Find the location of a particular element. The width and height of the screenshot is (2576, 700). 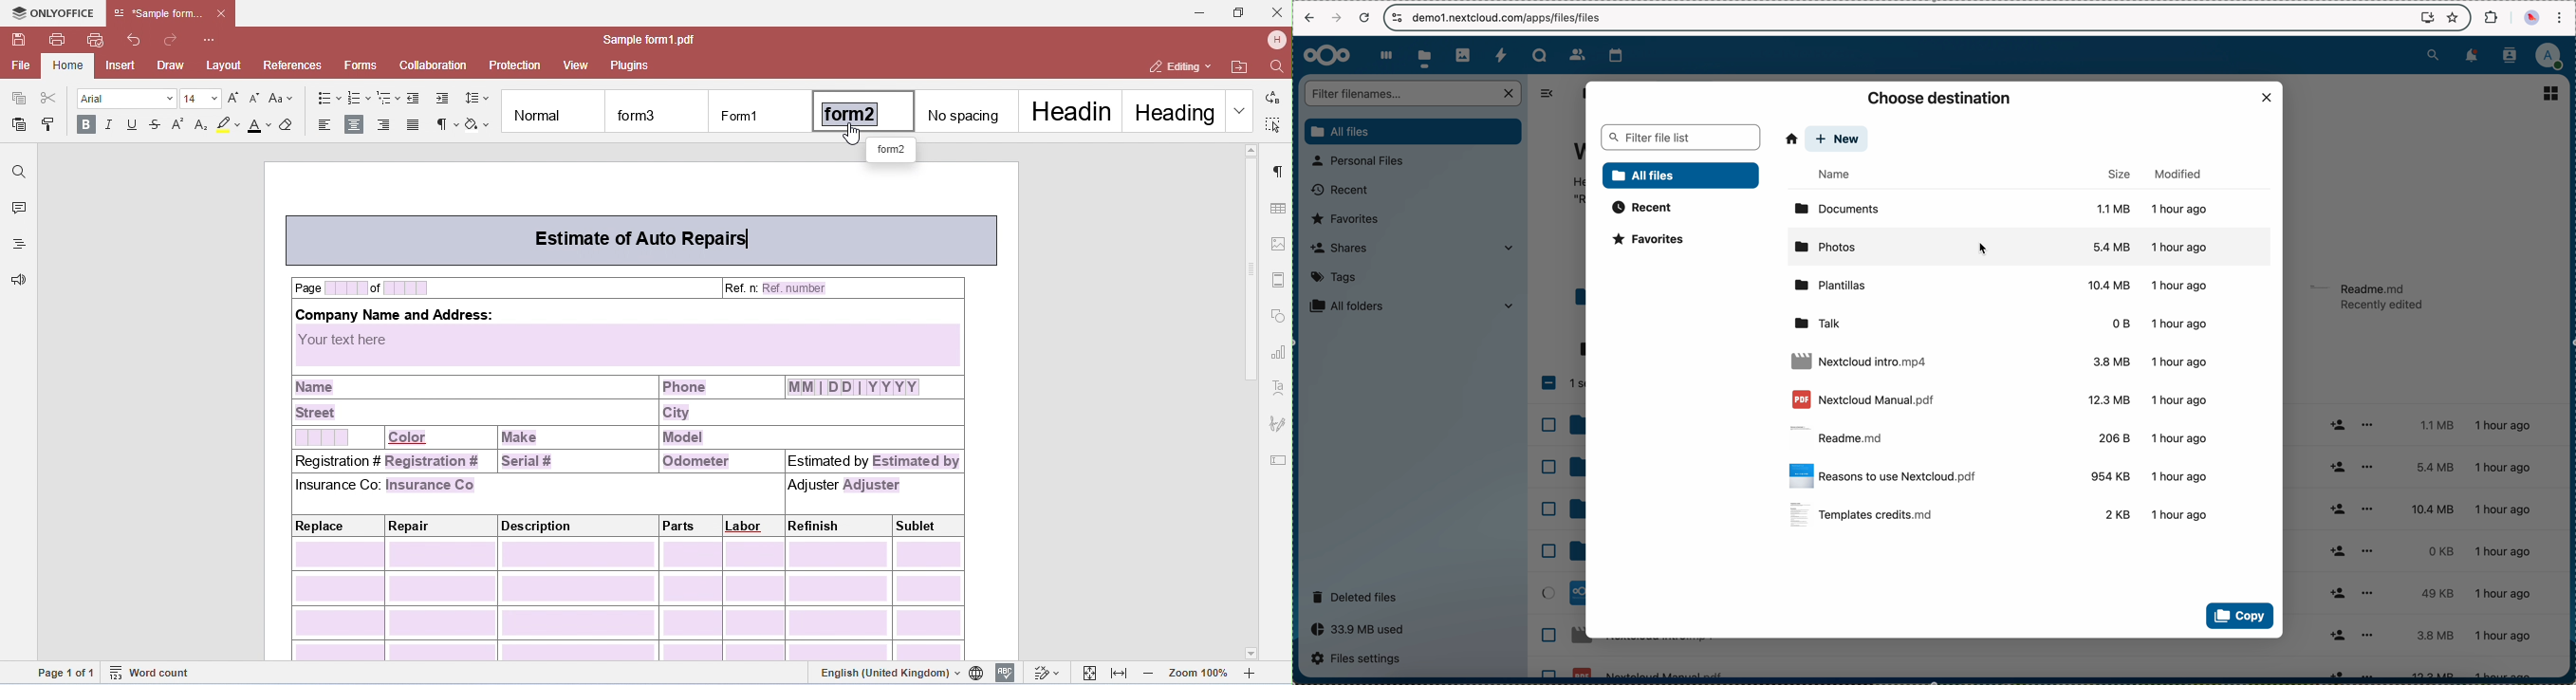

favorites is located at coordinates (1654, 242).